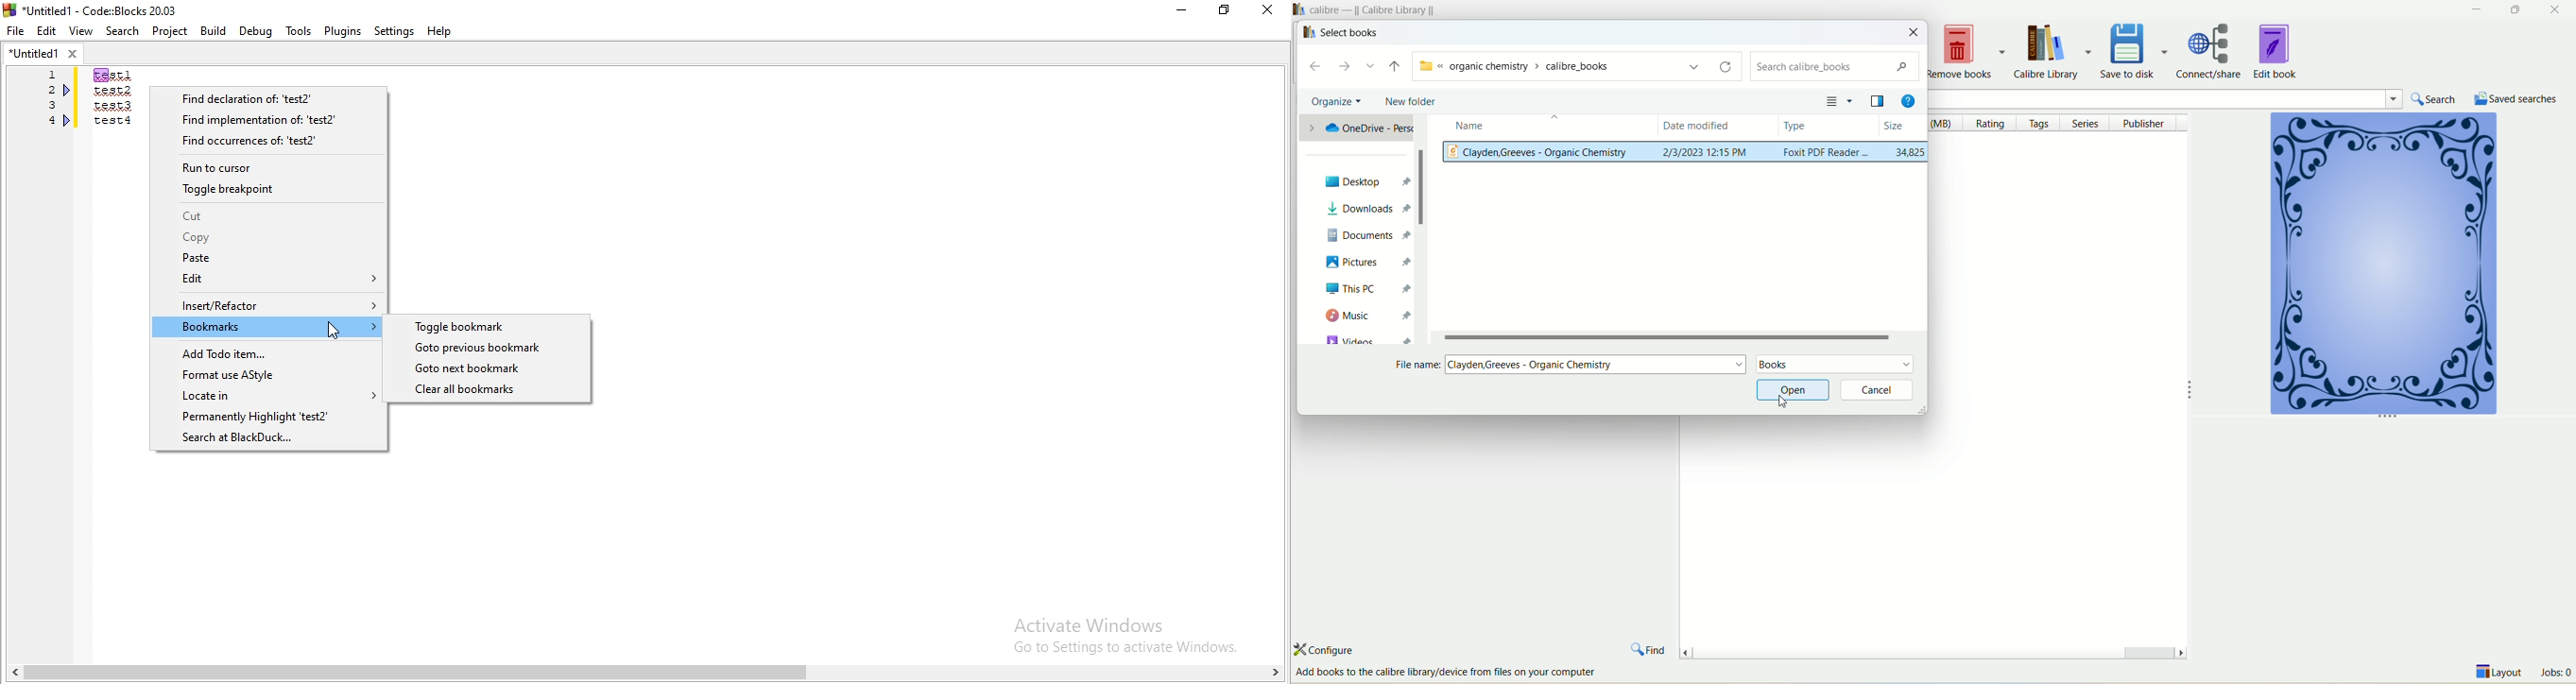 Image resolution: width=2576 pixels, height=700 pixels. Describe the element at coordinates (2555, 674) in the screenshot. I see `jobs` at that location.